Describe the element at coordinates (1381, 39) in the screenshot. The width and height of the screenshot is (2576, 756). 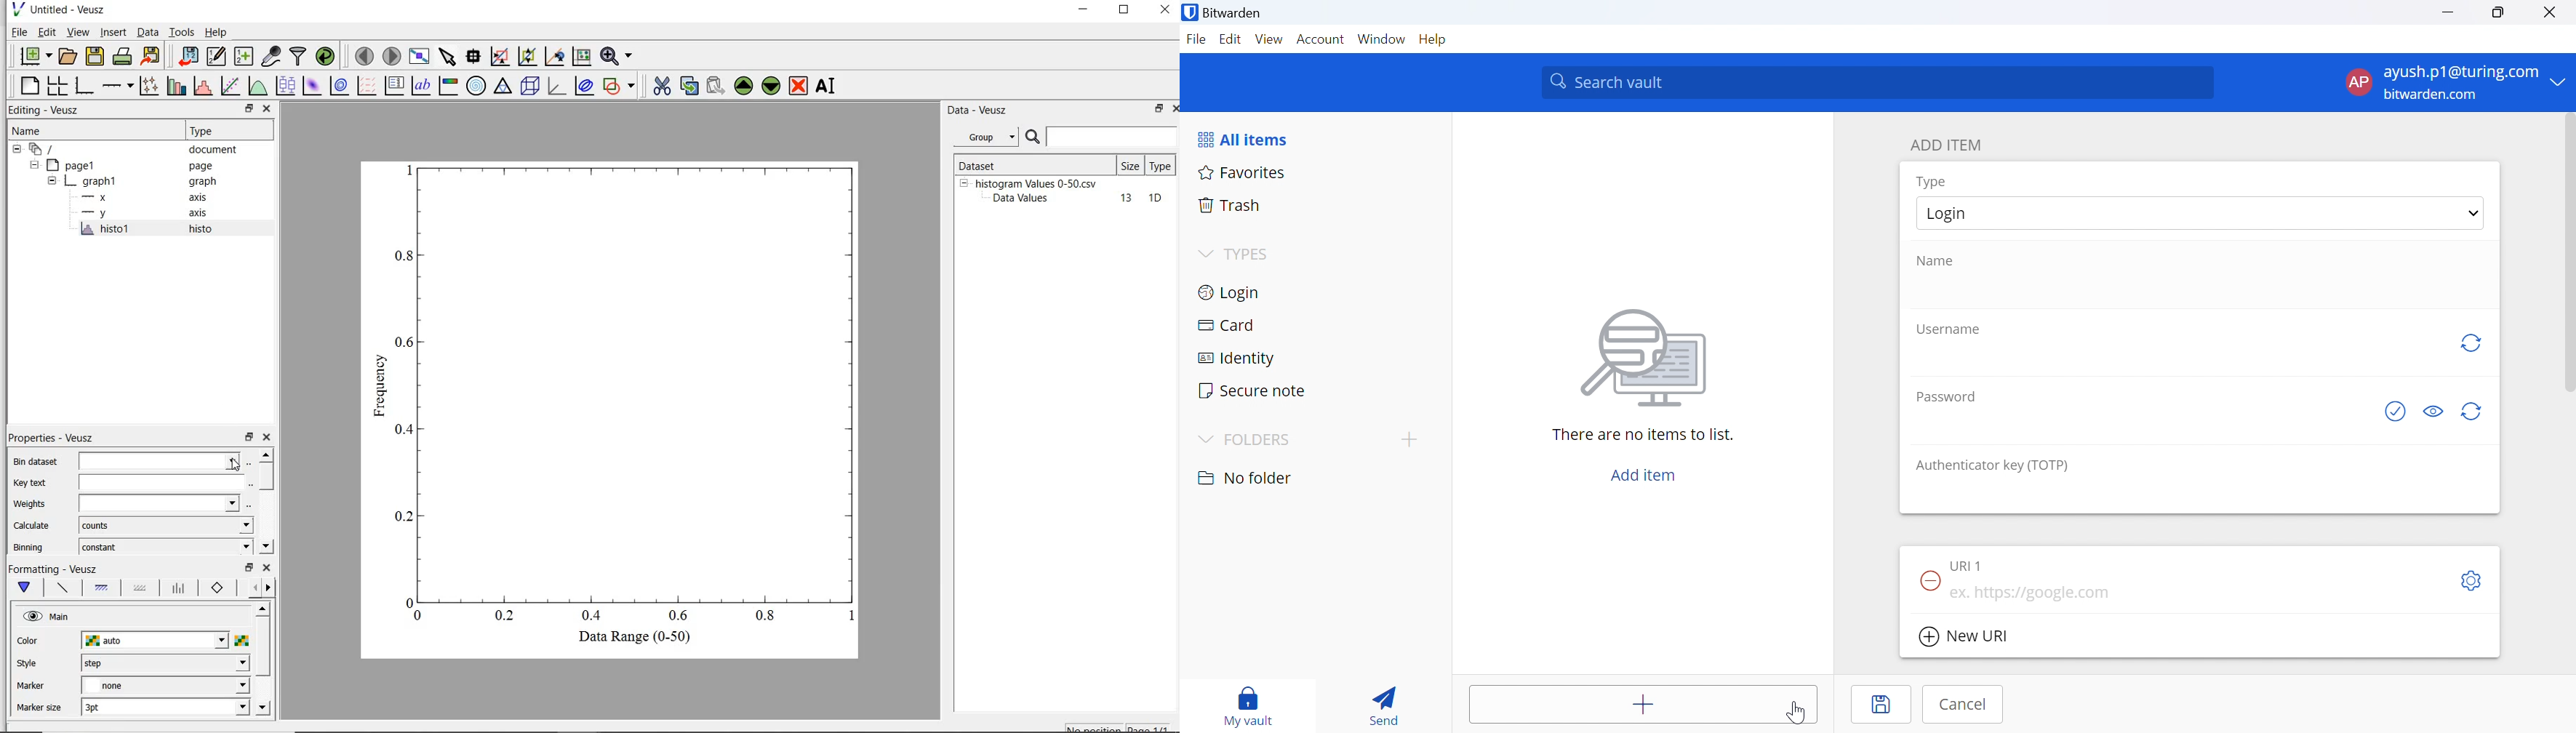
I see `Window` at that location.